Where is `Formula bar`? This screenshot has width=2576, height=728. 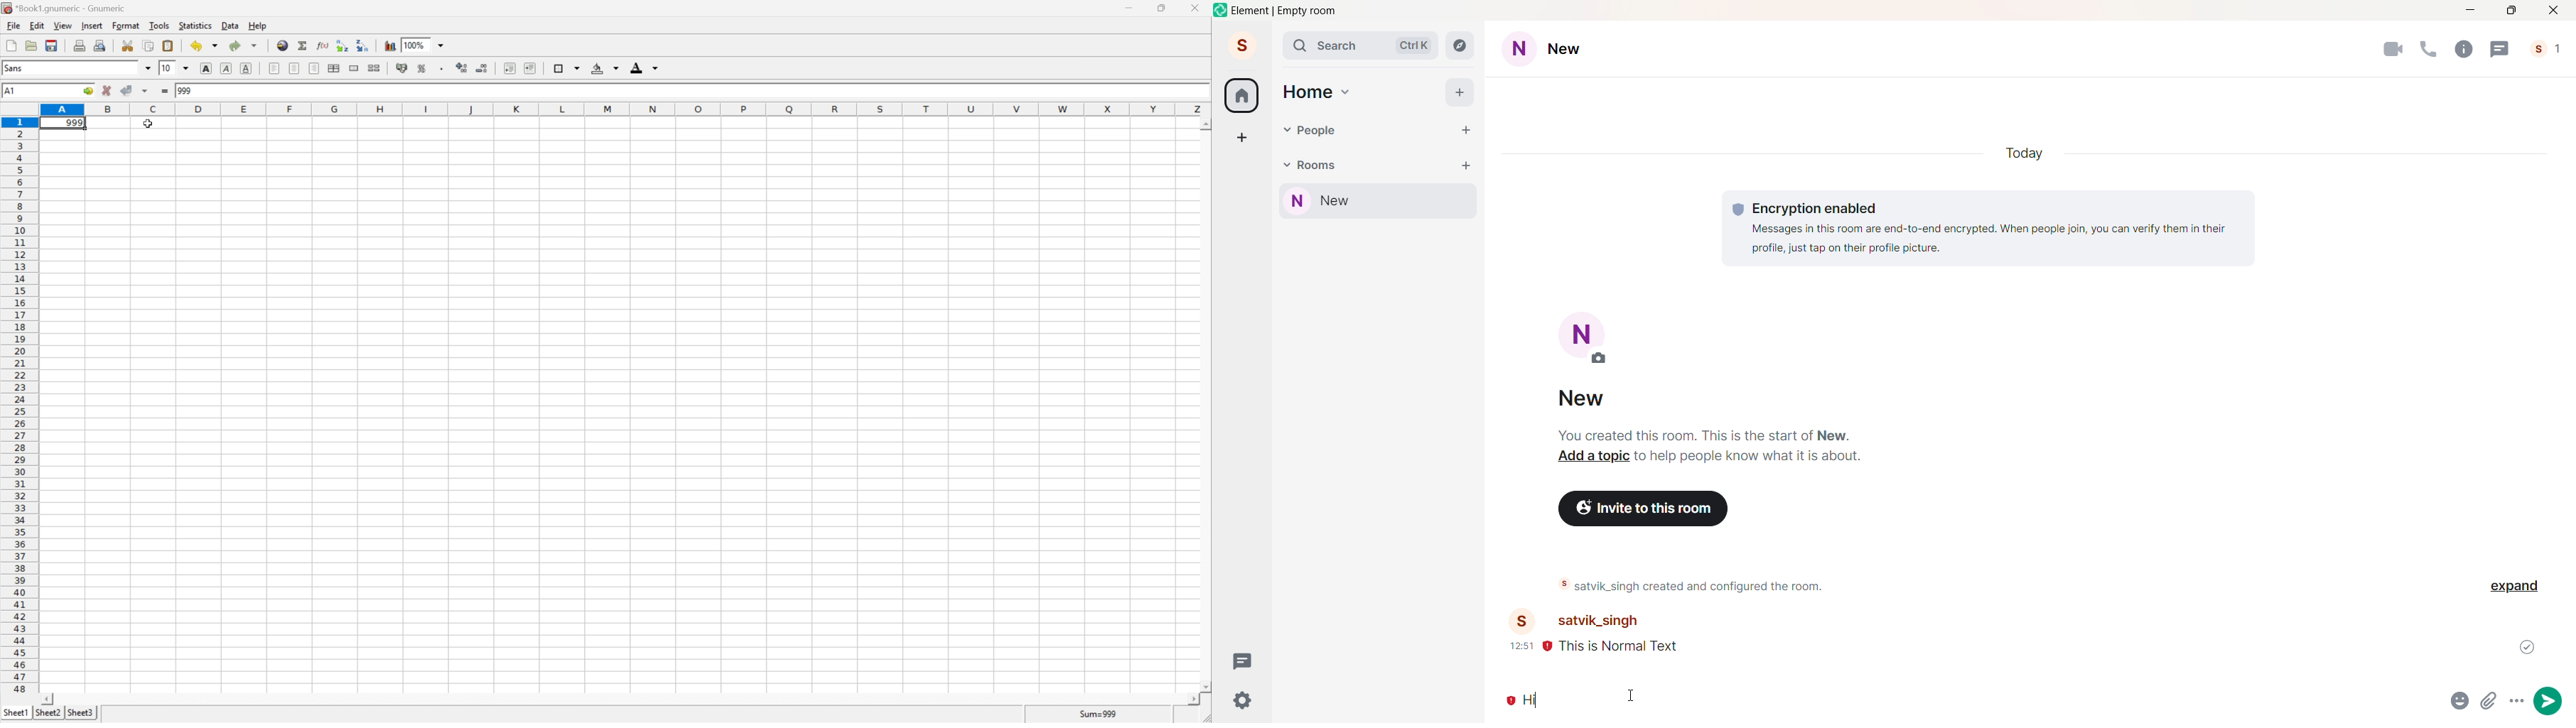
Formula bar is located at coordinates (708, 91).